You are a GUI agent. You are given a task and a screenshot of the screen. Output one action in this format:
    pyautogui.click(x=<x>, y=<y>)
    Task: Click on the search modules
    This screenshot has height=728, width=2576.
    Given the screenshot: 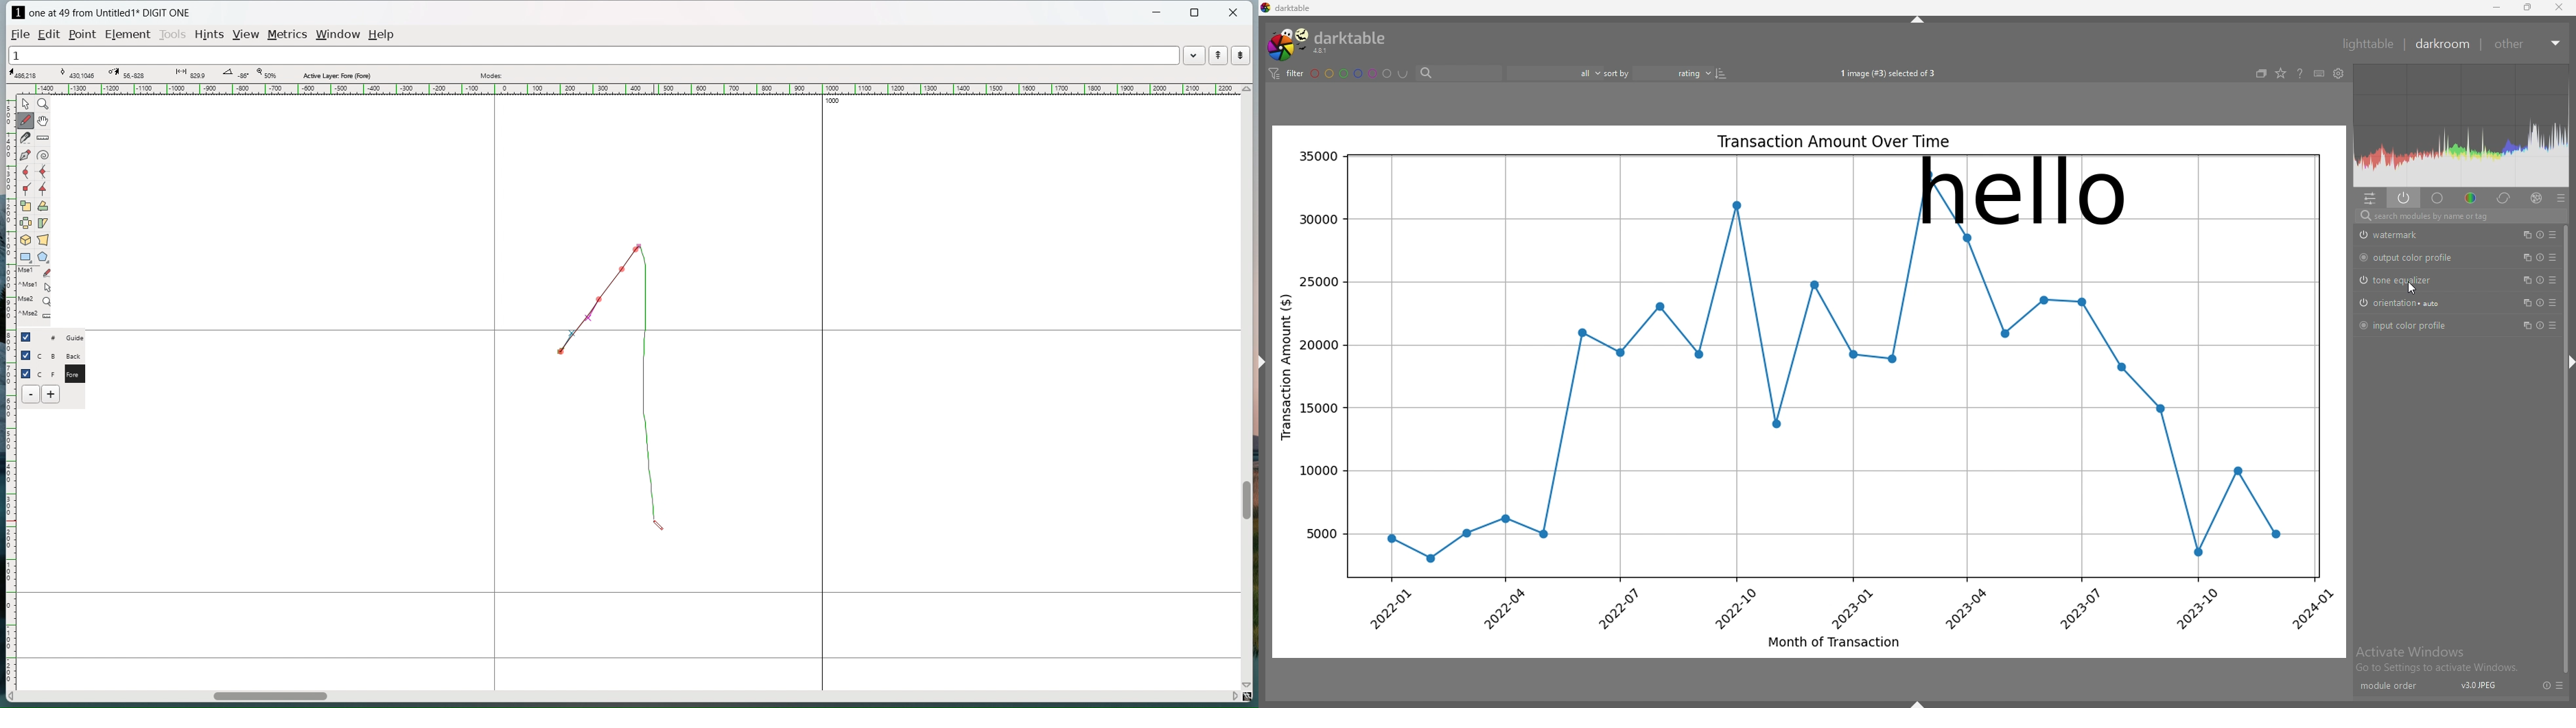 What is the action you would take?
    pyautogui.click(x=2459, y=216)
    